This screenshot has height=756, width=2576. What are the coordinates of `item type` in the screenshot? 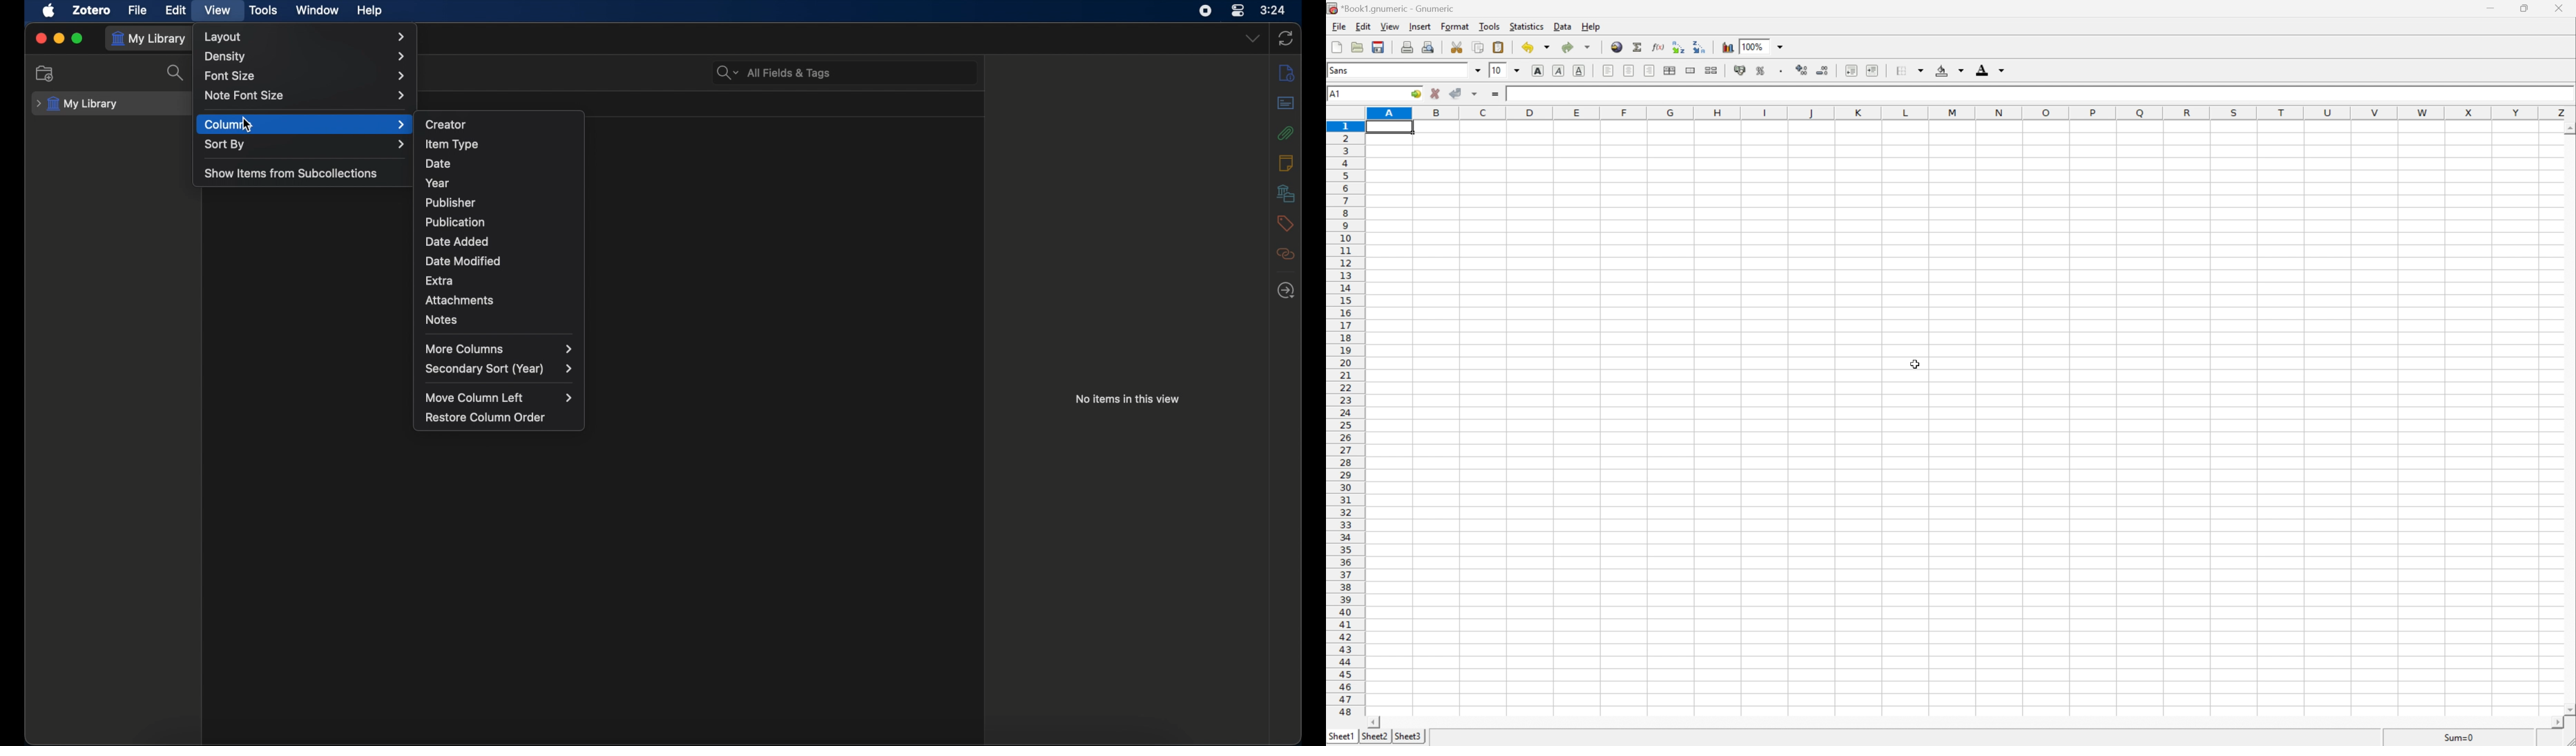 It's located at (452, 144).